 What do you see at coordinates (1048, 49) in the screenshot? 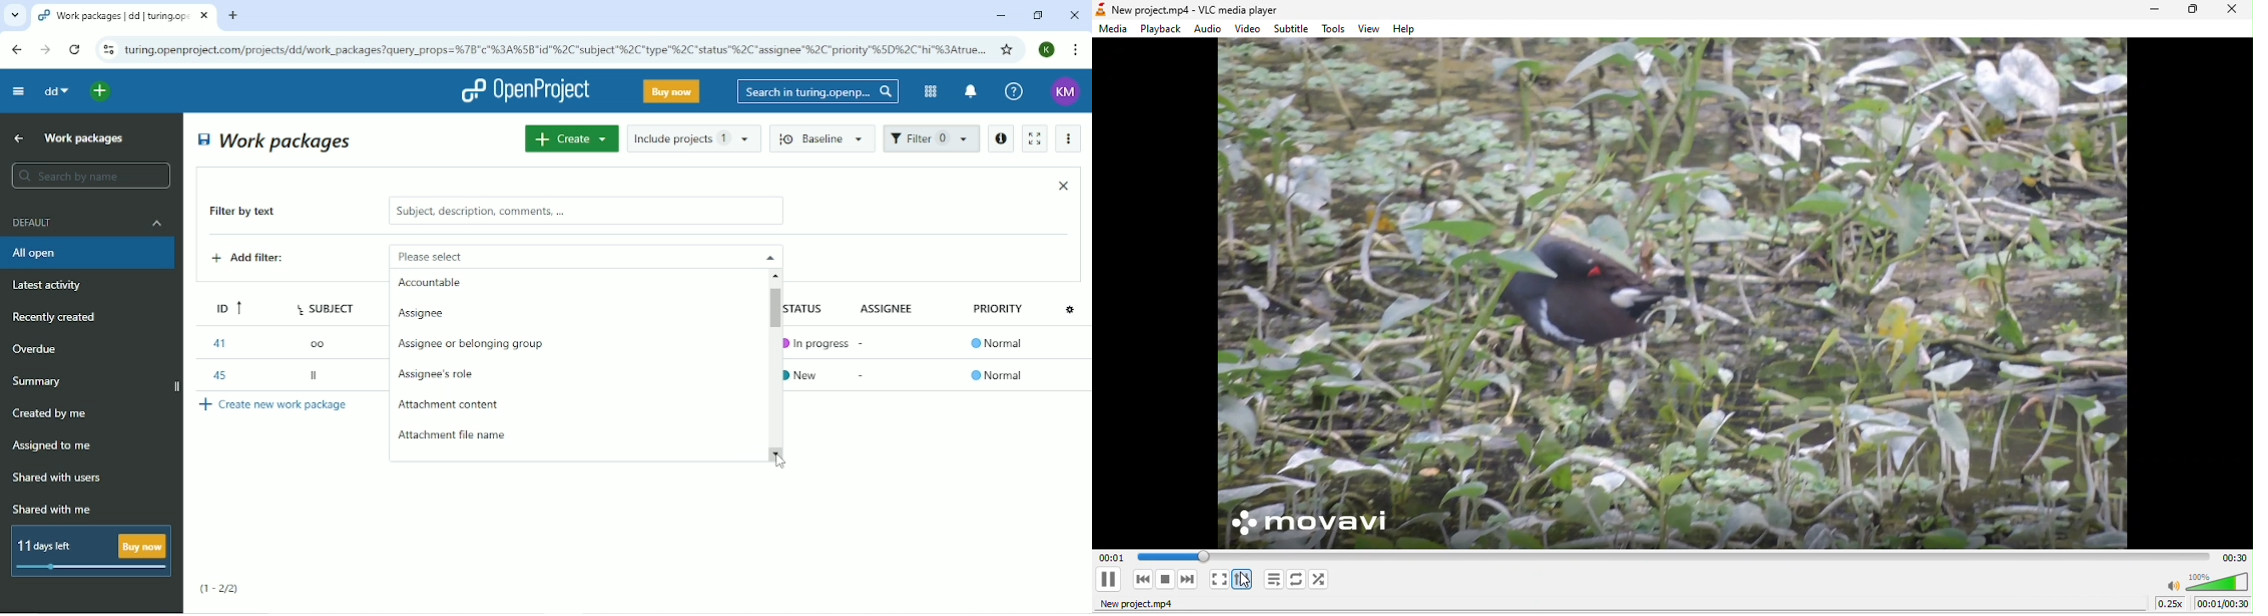
I see `Account` at bounding box center [1048, 49].